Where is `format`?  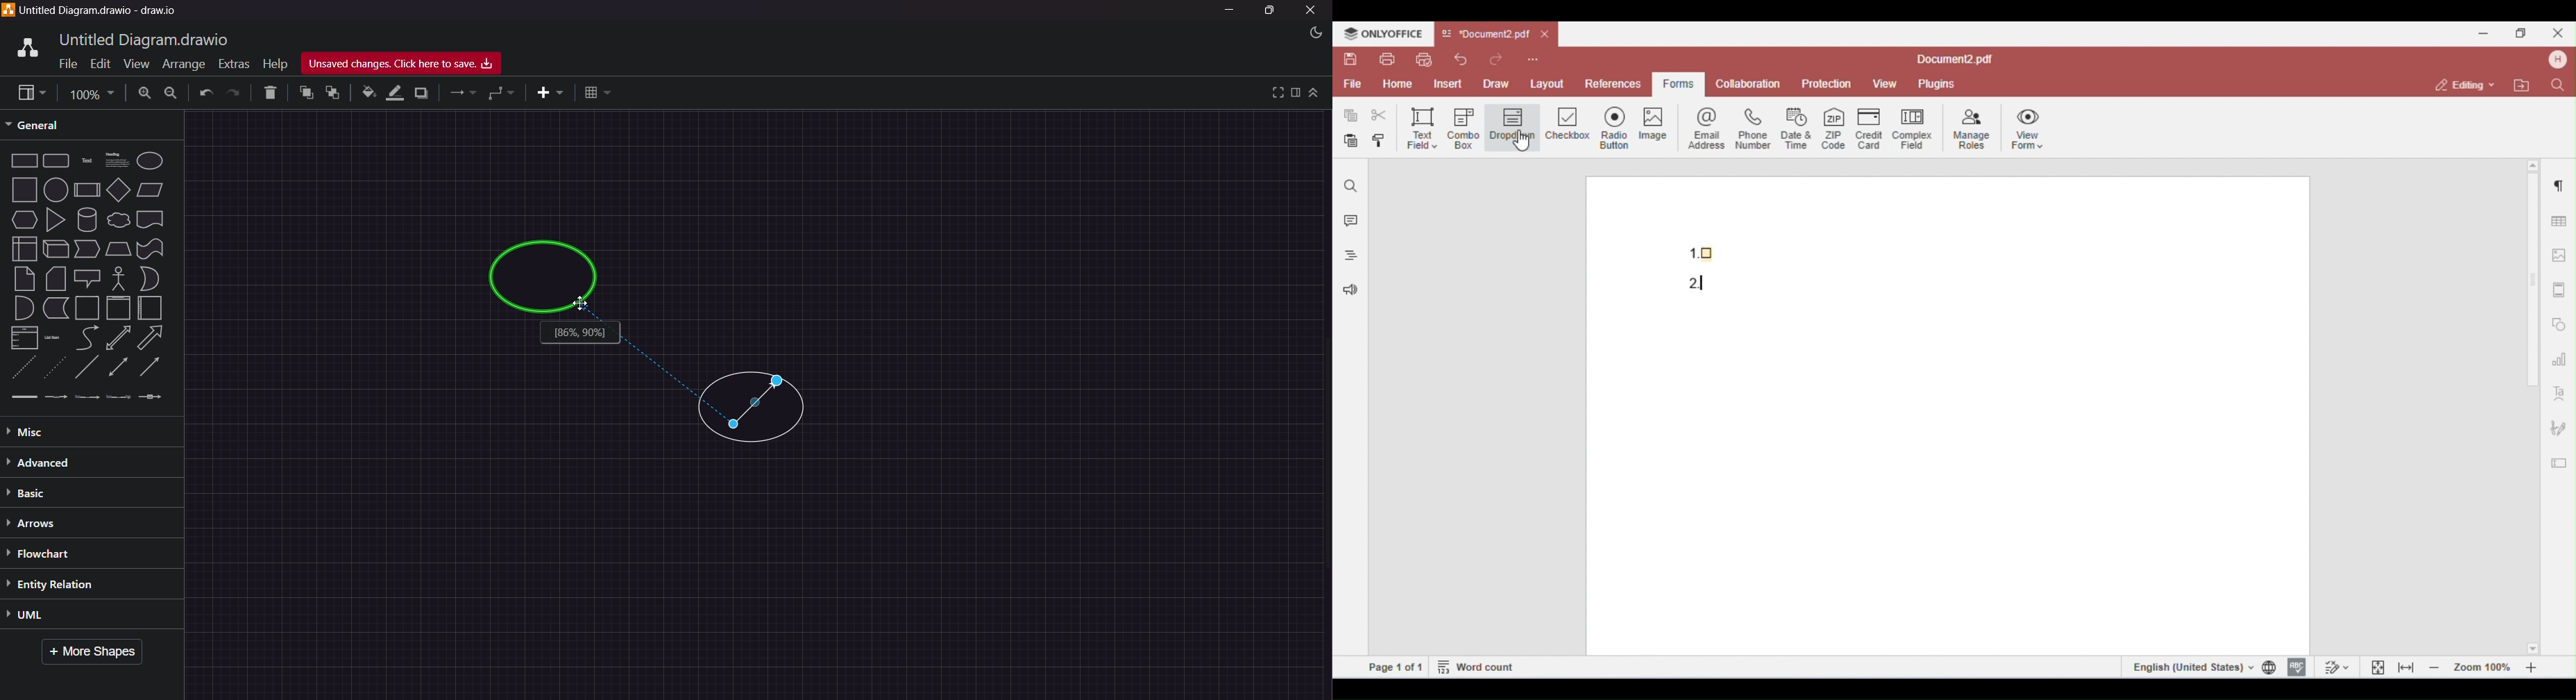
format is located at coordinates (1296, 92).